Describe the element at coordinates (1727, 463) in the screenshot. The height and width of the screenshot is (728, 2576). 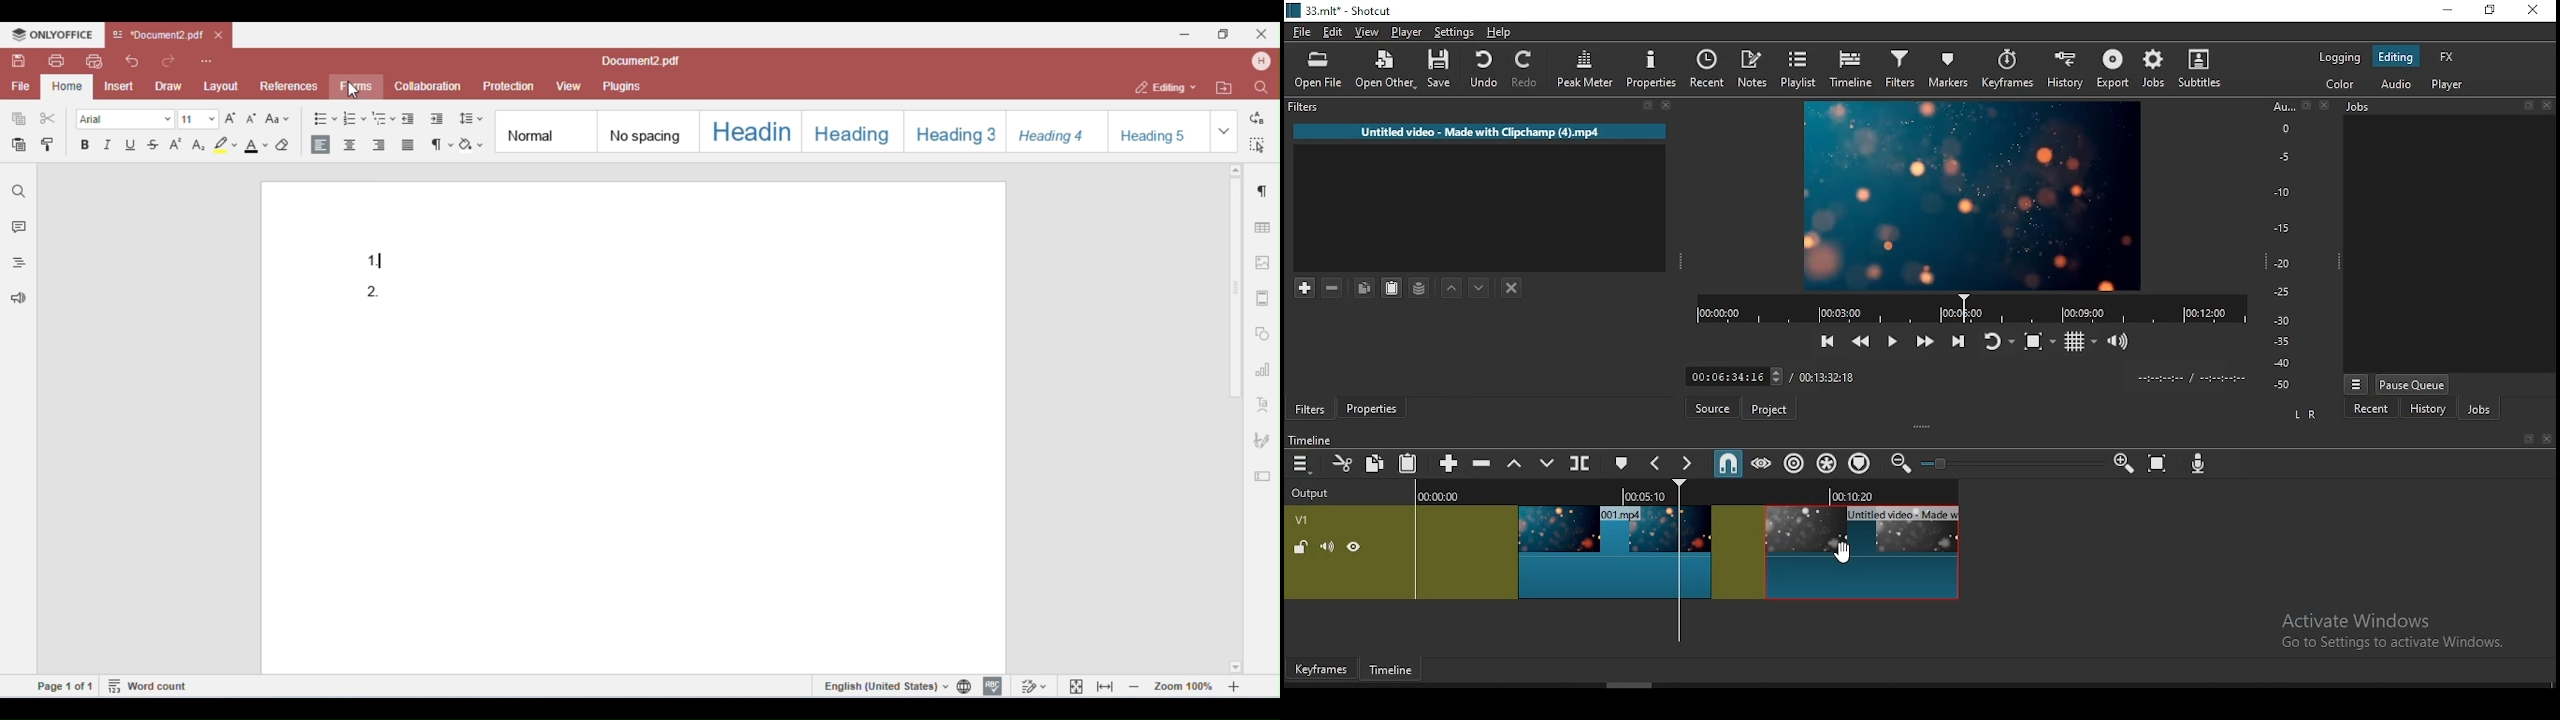
I see `snap` at that location.